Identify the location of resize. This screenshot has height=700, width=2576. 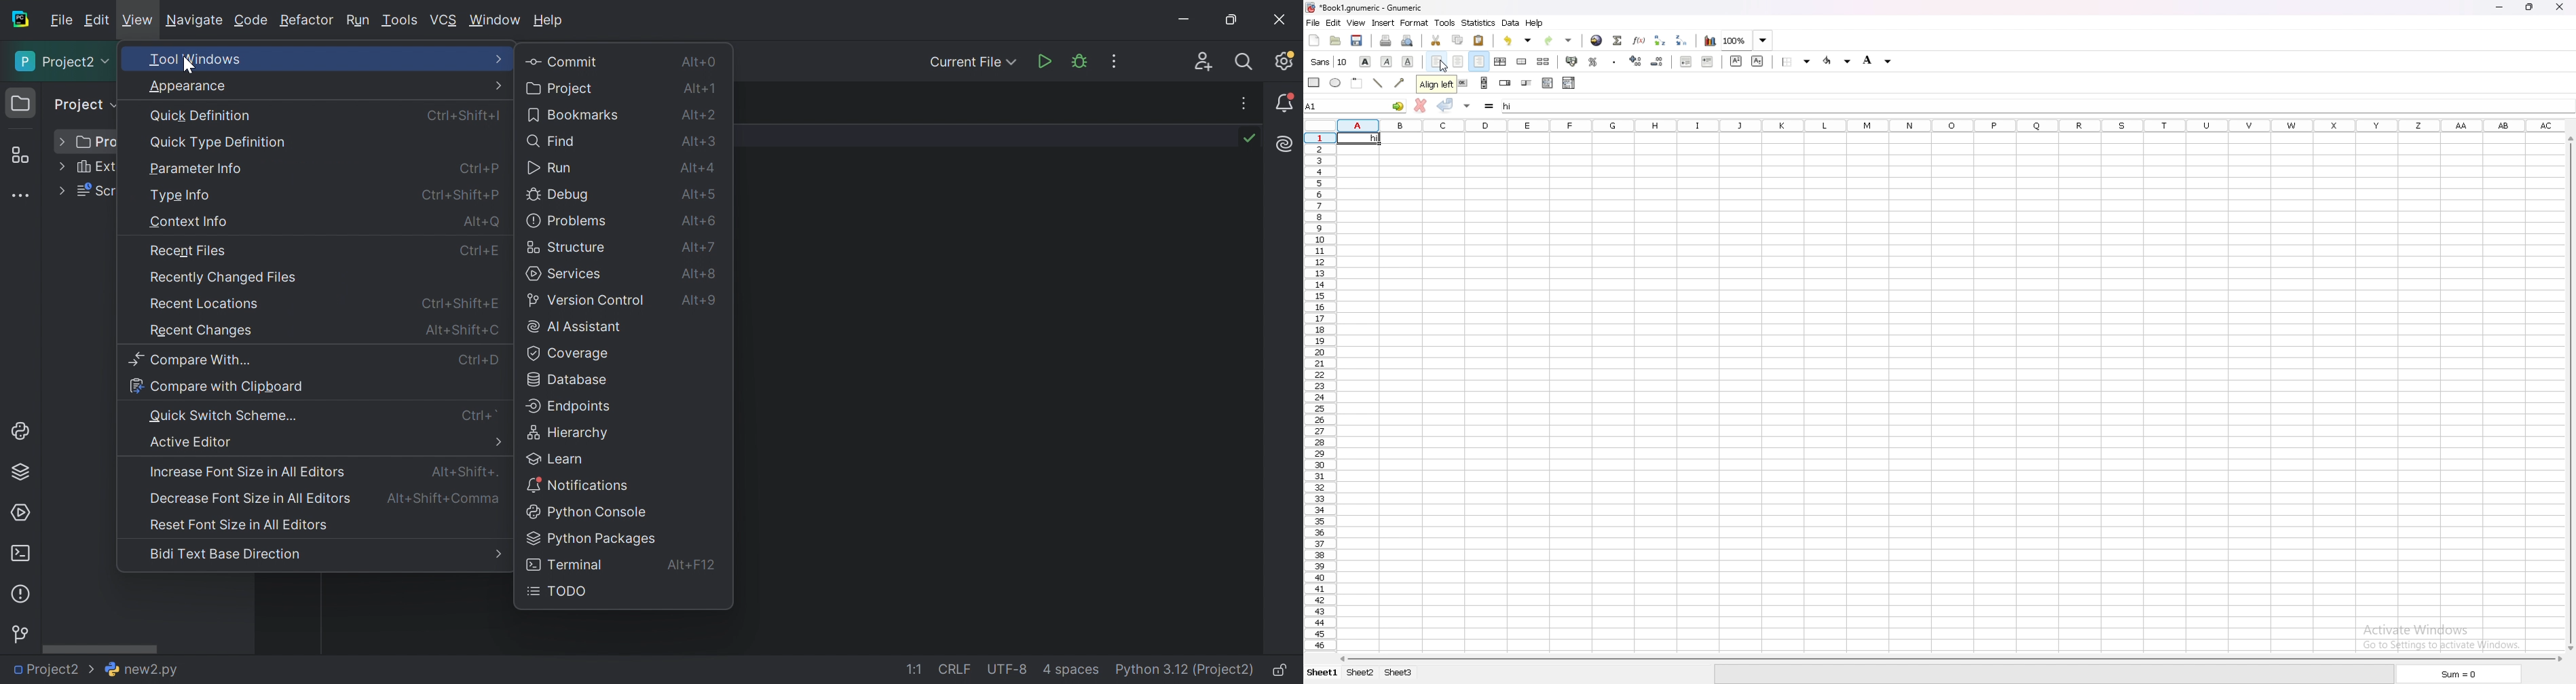
(2530, 7).